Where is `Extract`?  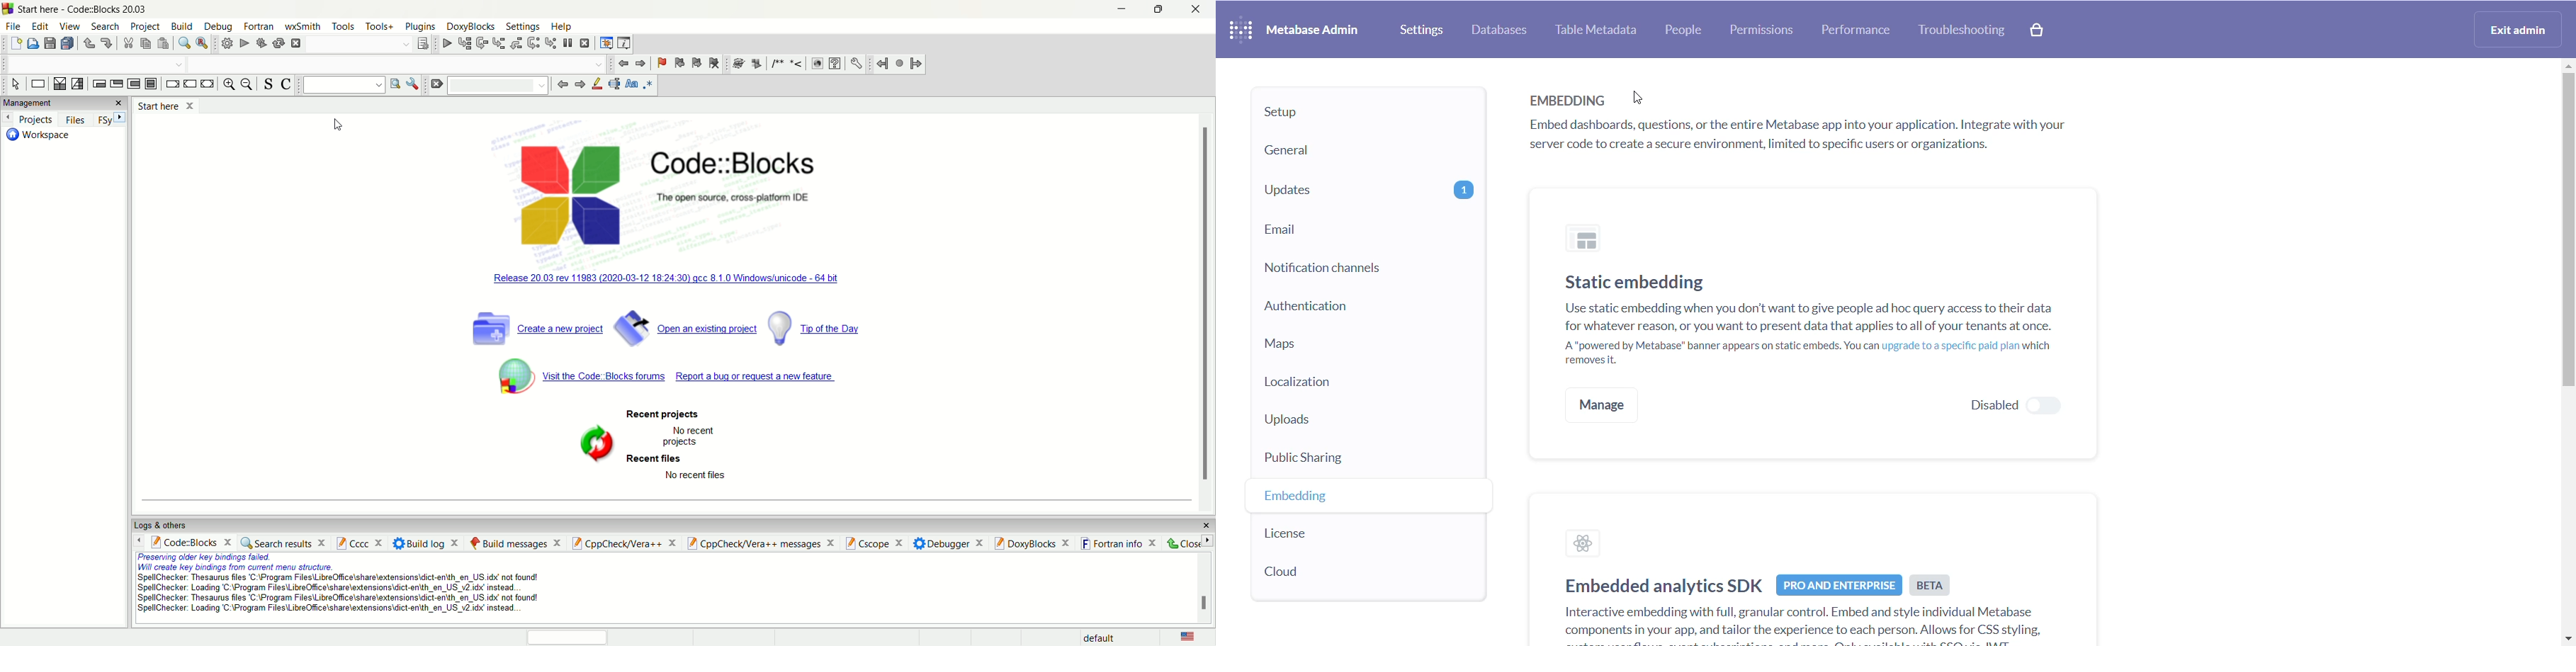
Extract is located at coordinates (754, 61).